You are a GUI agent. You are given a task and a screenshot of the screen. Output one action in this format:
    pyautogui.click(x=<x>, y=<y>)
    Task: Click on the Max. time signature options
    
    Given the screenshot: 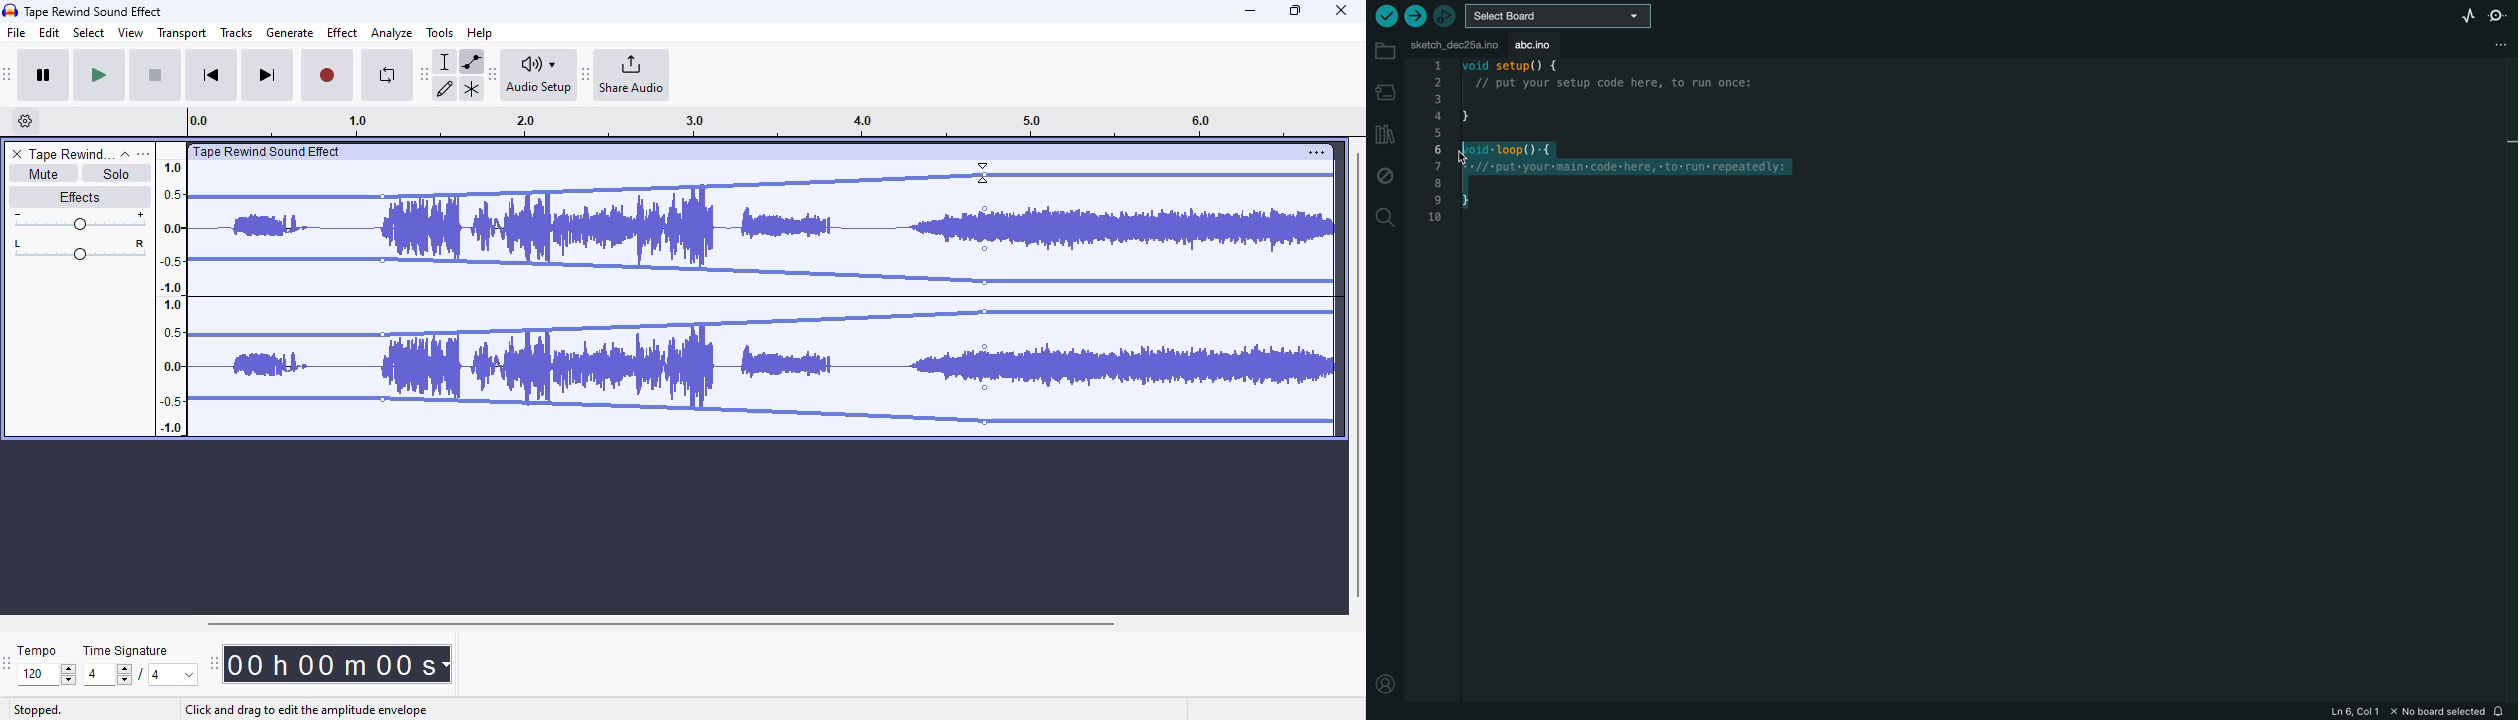 What is the action you would take?
    pyautogui.click(x=174, y=674)
    